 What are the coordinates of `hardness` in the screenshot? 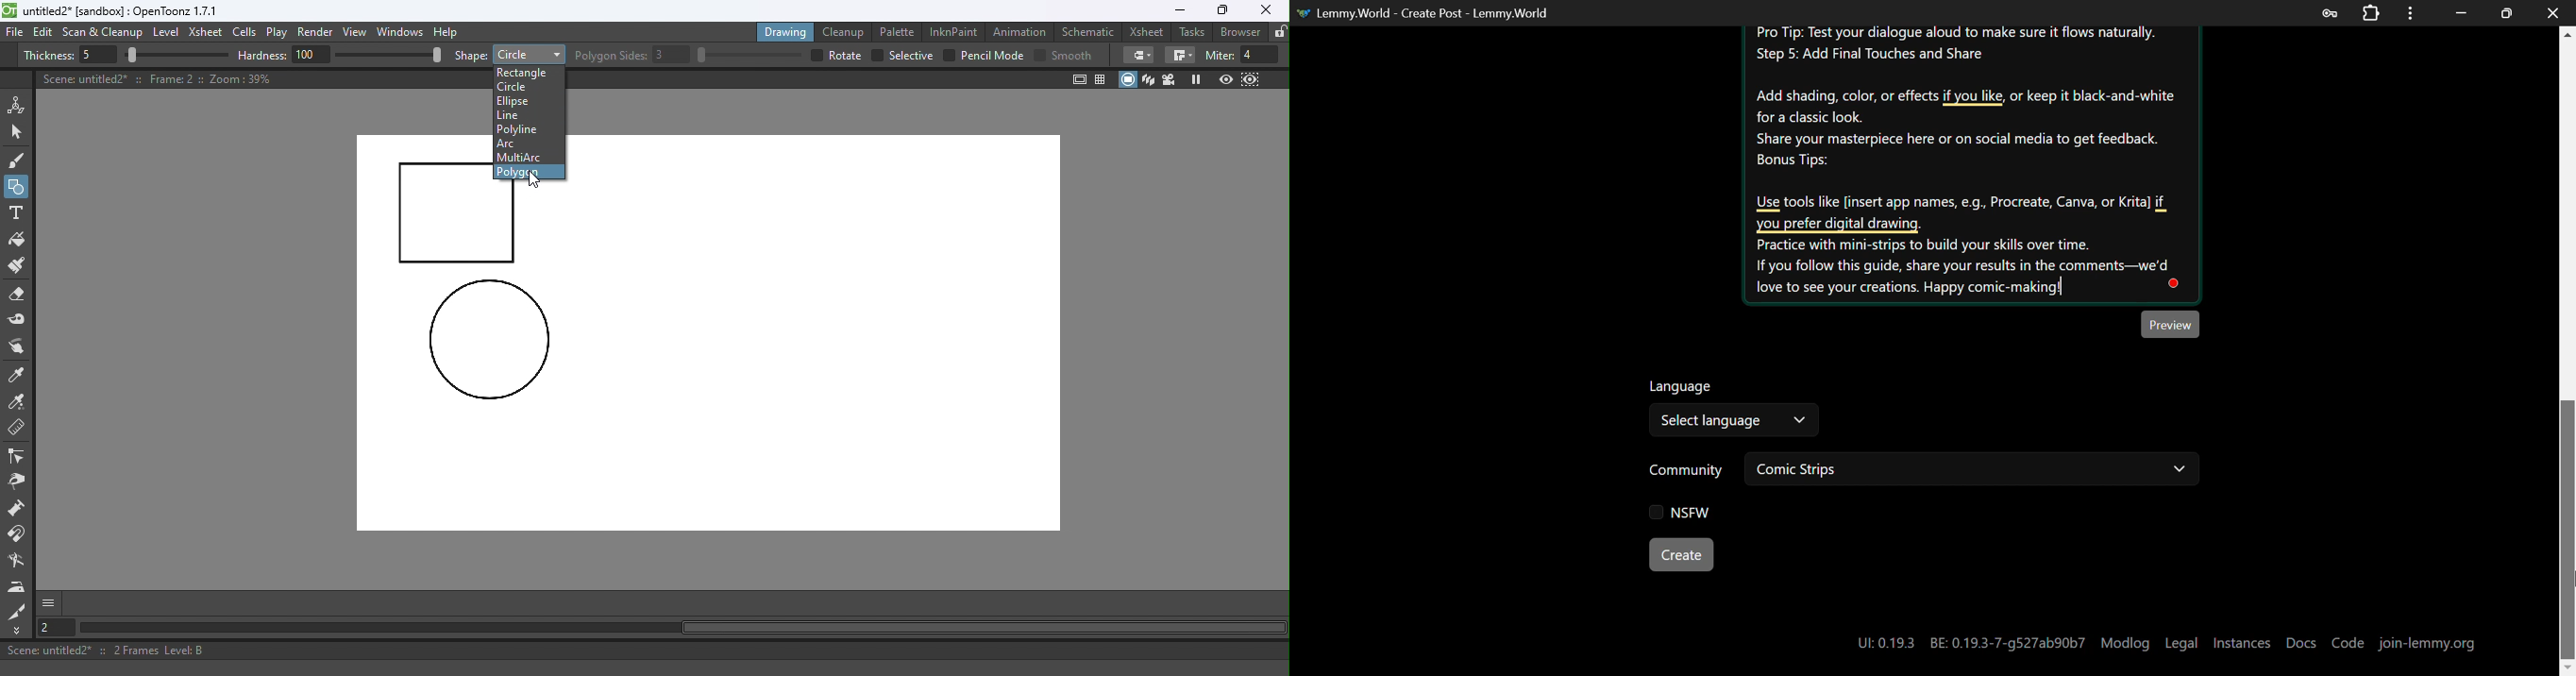 It's located at (264, 55).